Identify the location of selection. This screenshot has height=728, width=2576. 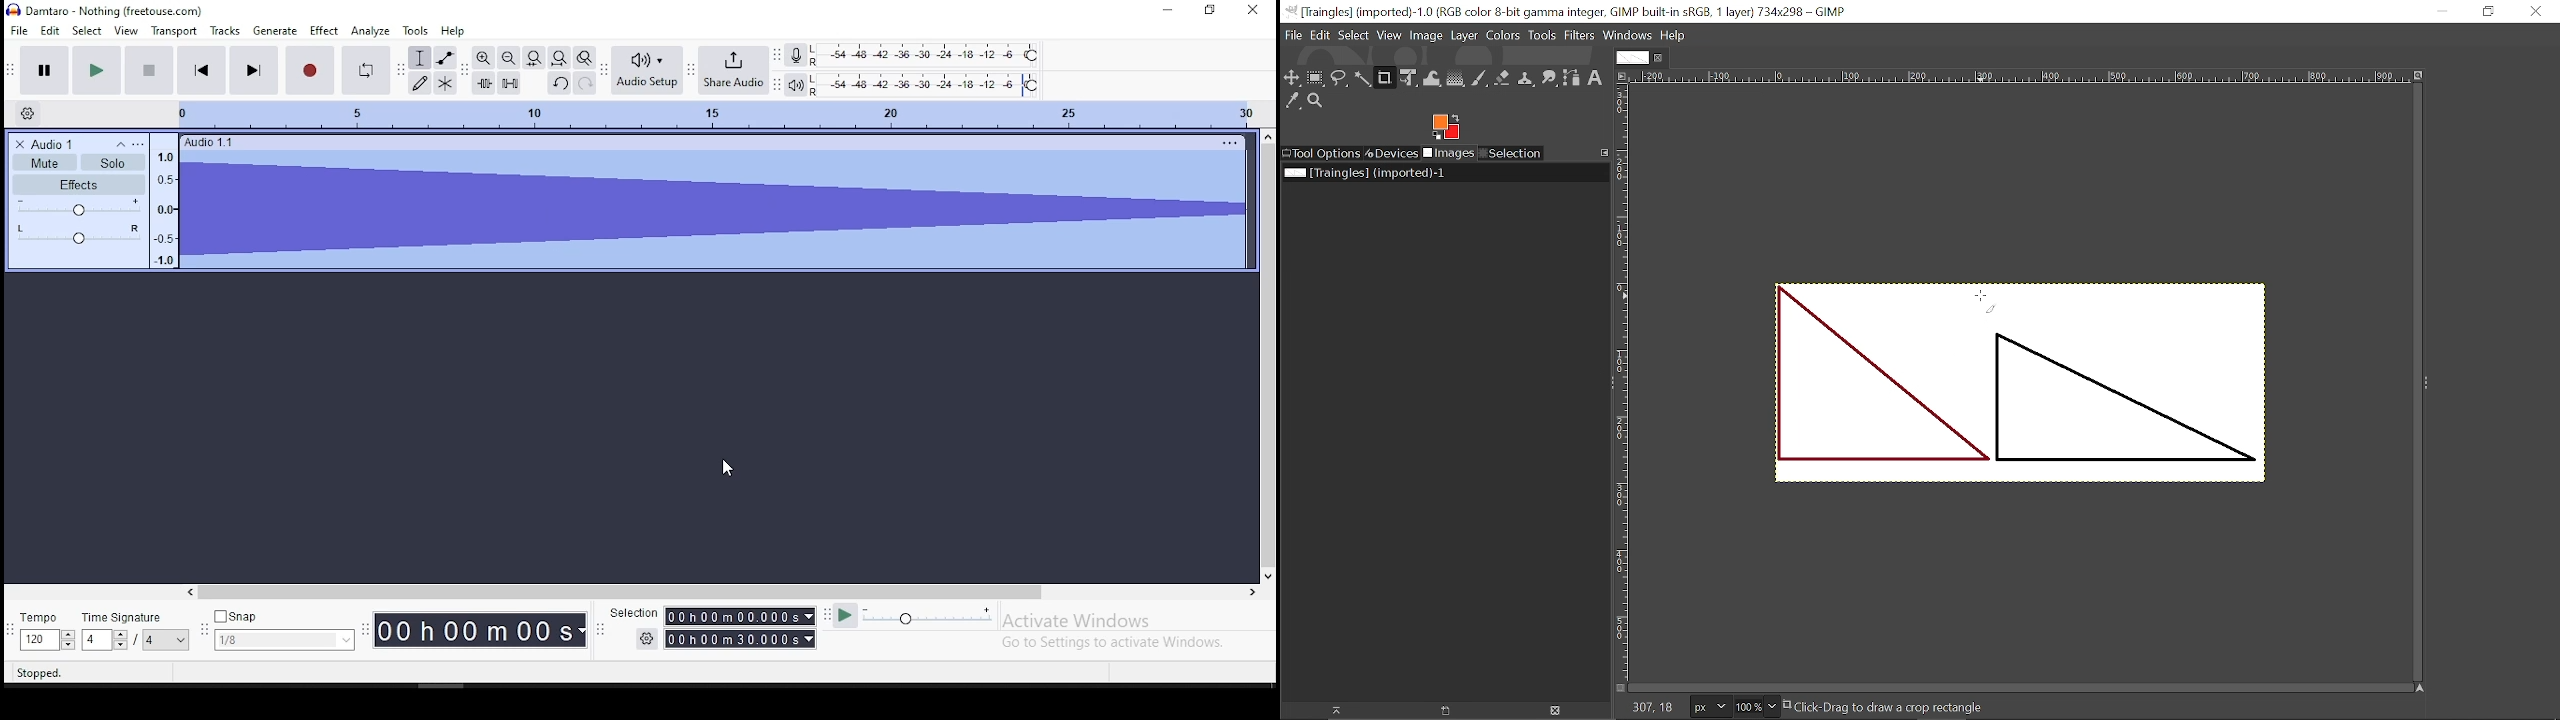
(635, 614).